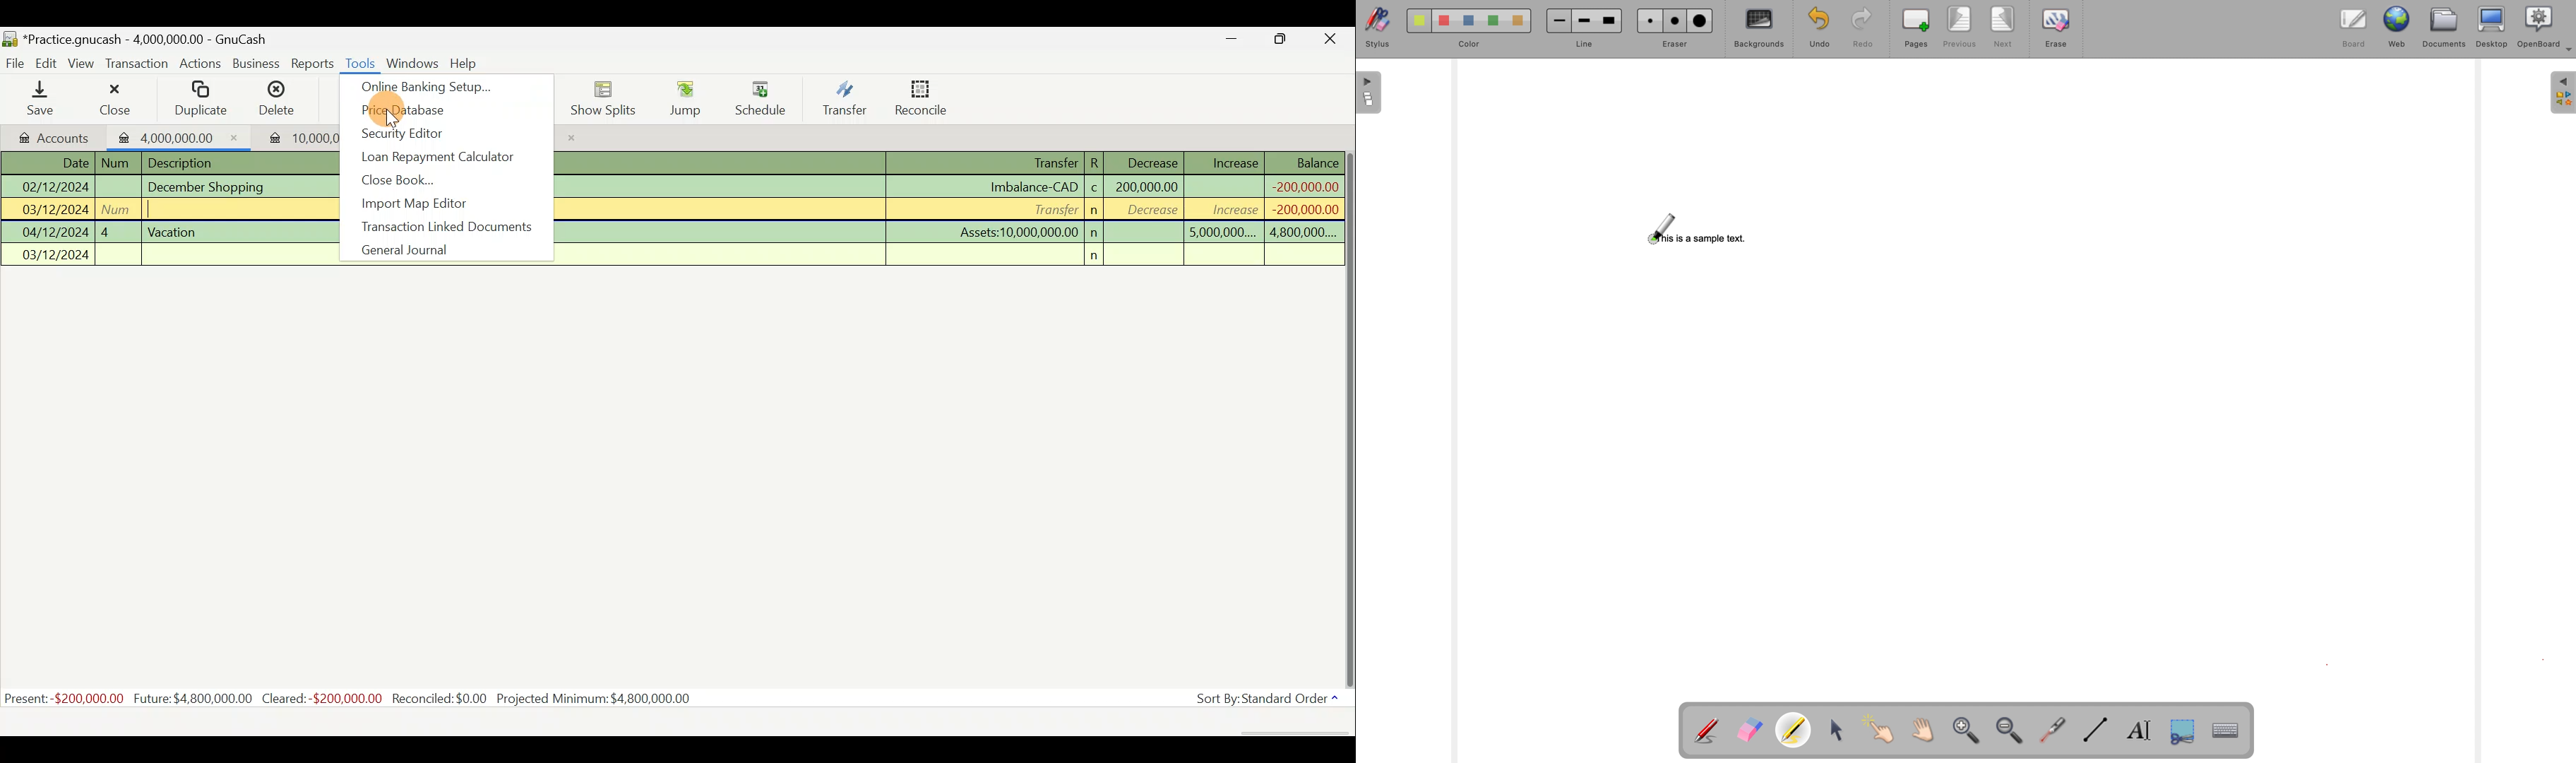 This screenshot has height=784, width=2576. Describe the element at coordinates (1051, 208) in the screenshot. I see `Transfer` at that location.